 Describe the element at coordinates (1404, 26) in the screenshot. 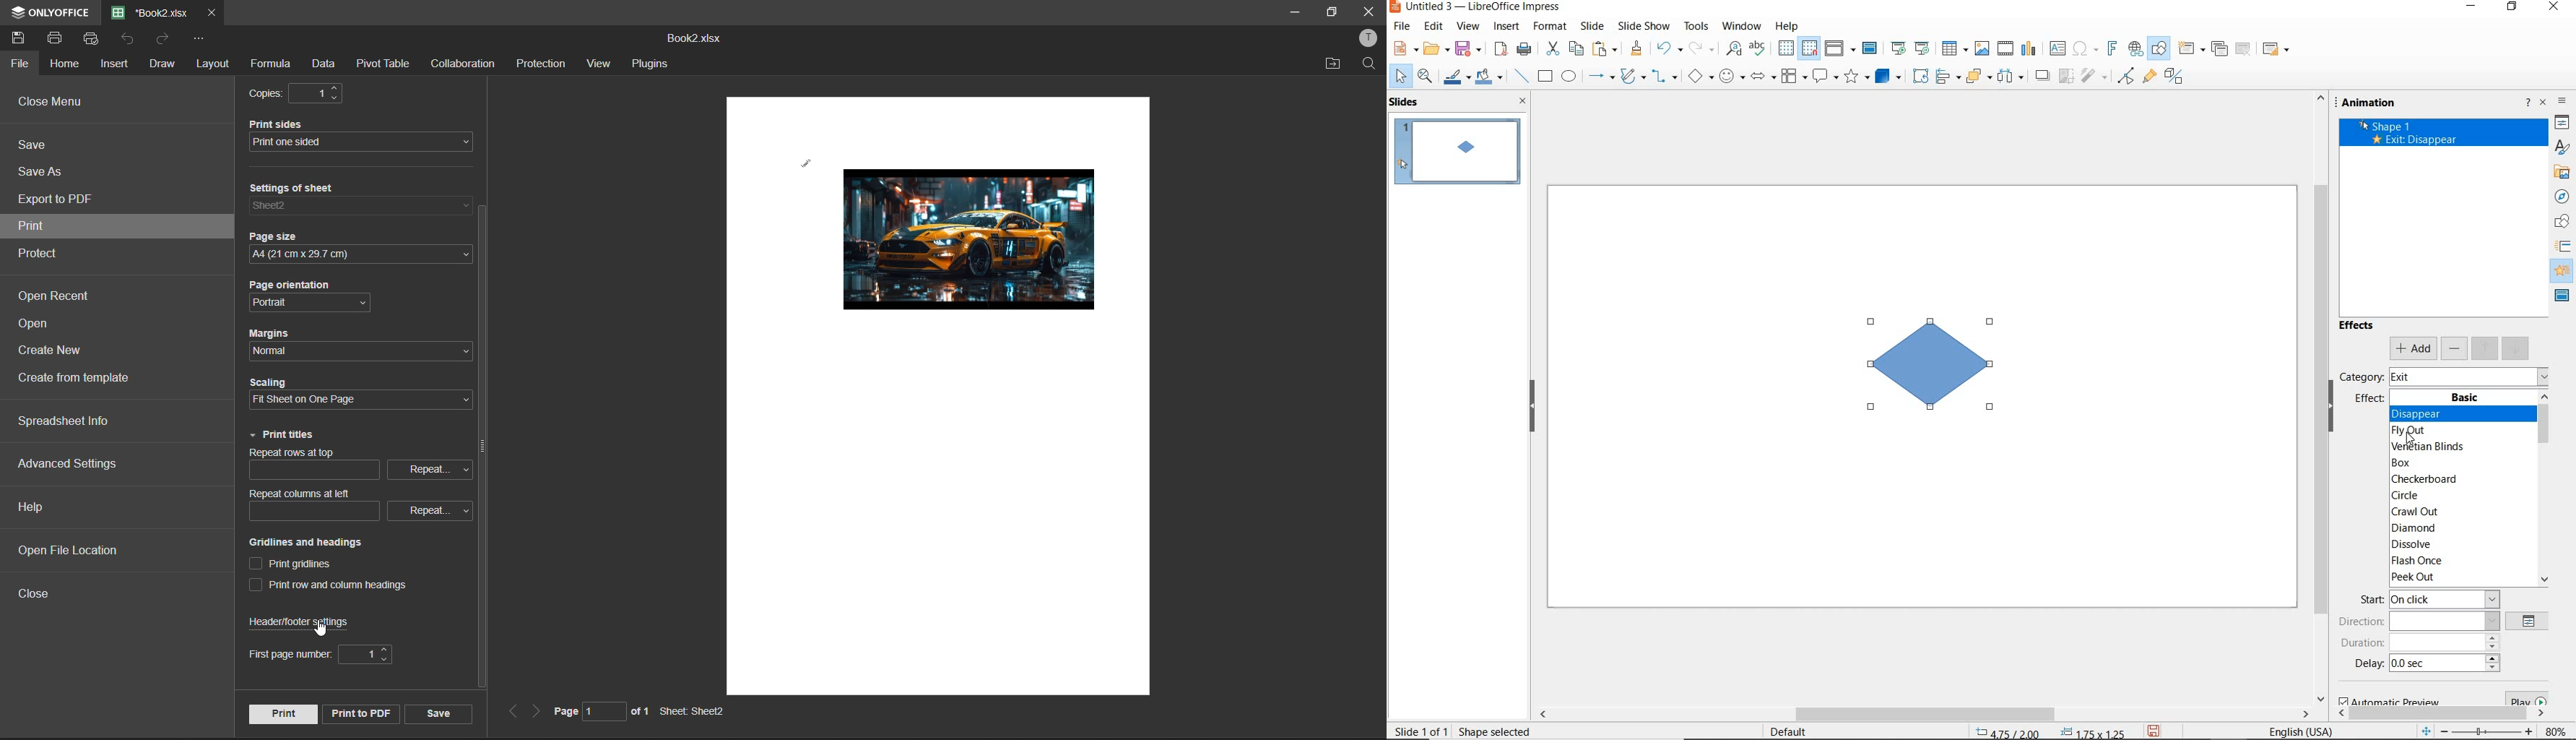

I see `file` at that location.